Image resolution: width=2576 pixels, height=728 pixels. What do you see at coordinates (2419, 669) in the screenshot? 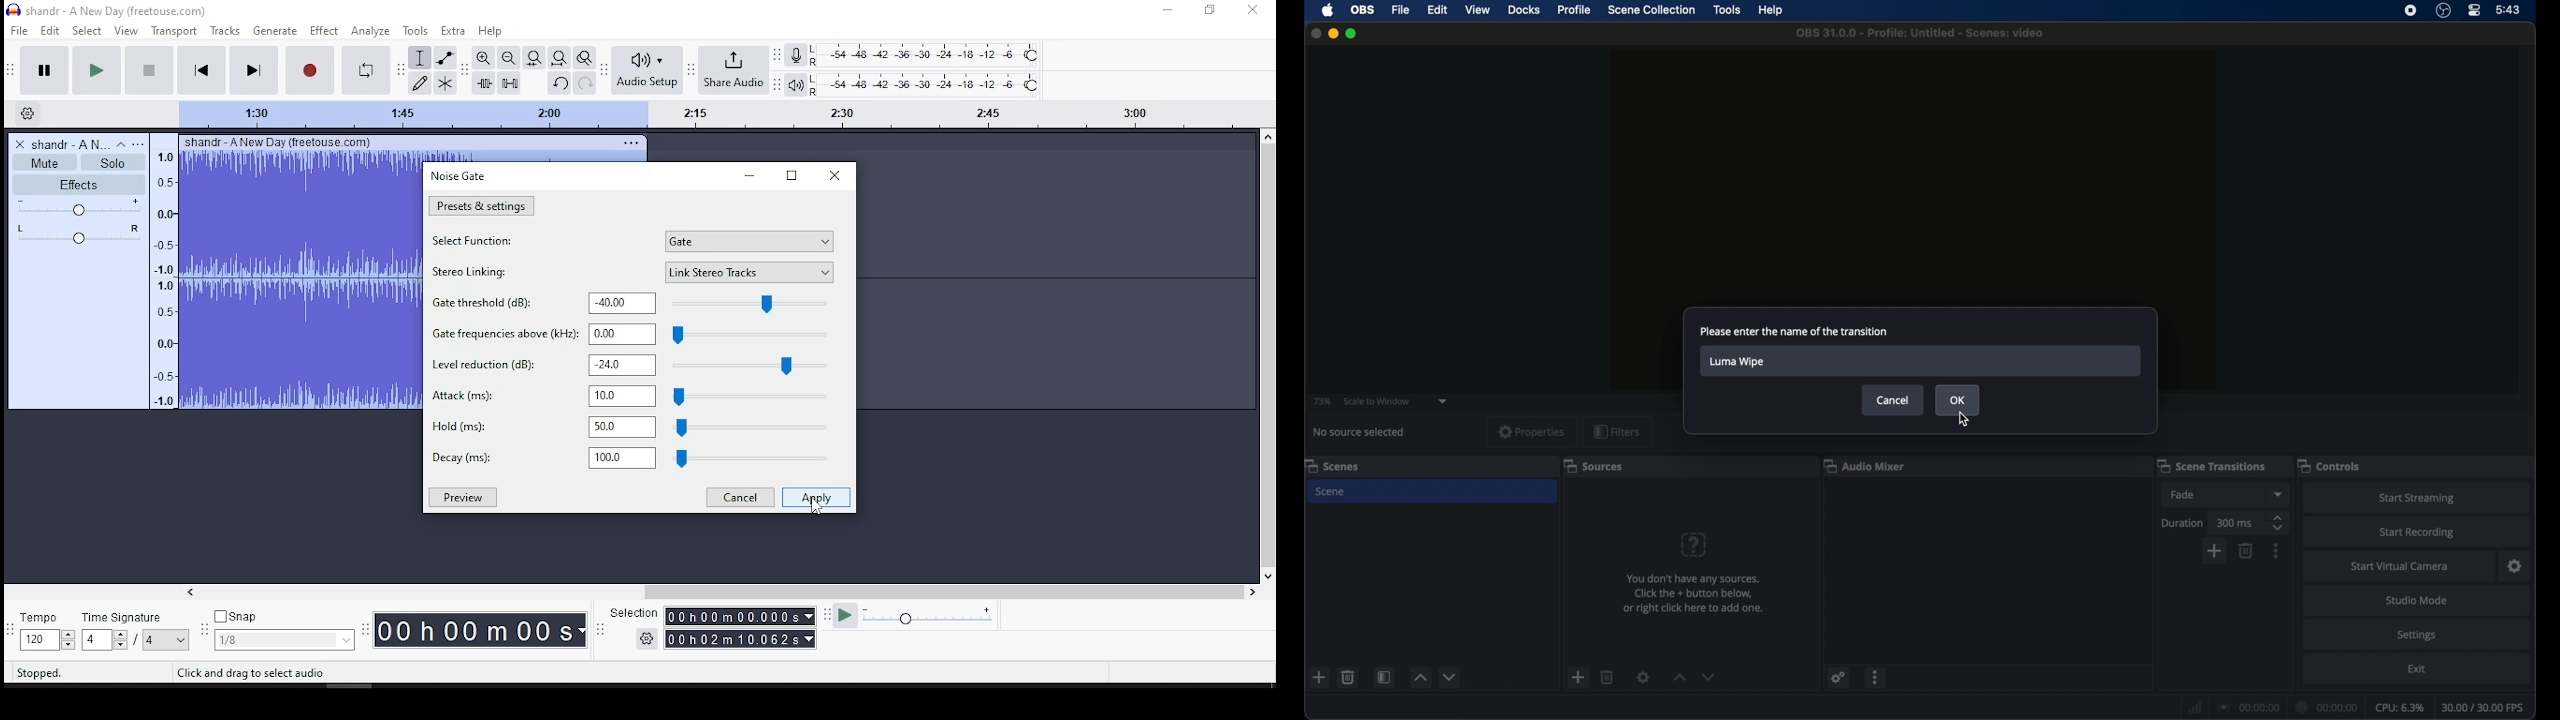
I see `exit` at bounding box center [2419, 669].